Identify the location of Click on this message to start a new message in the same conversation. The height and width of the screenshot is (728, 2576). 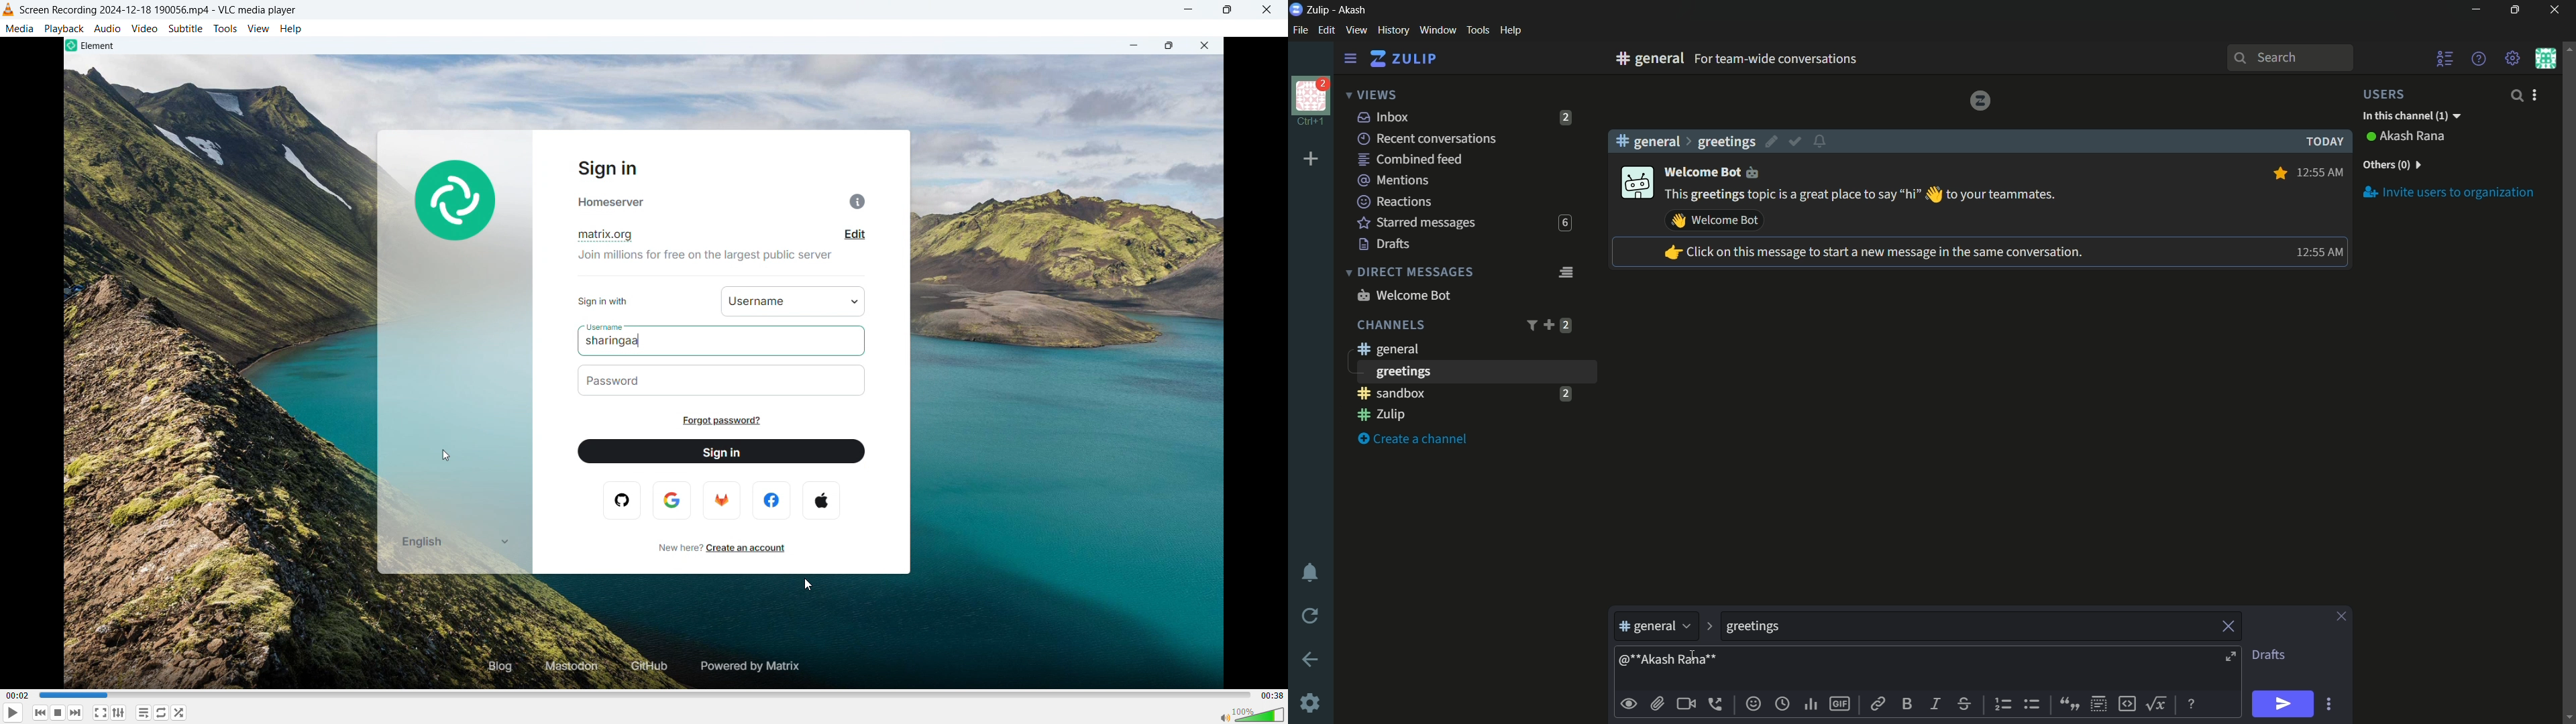
(1872, 253).